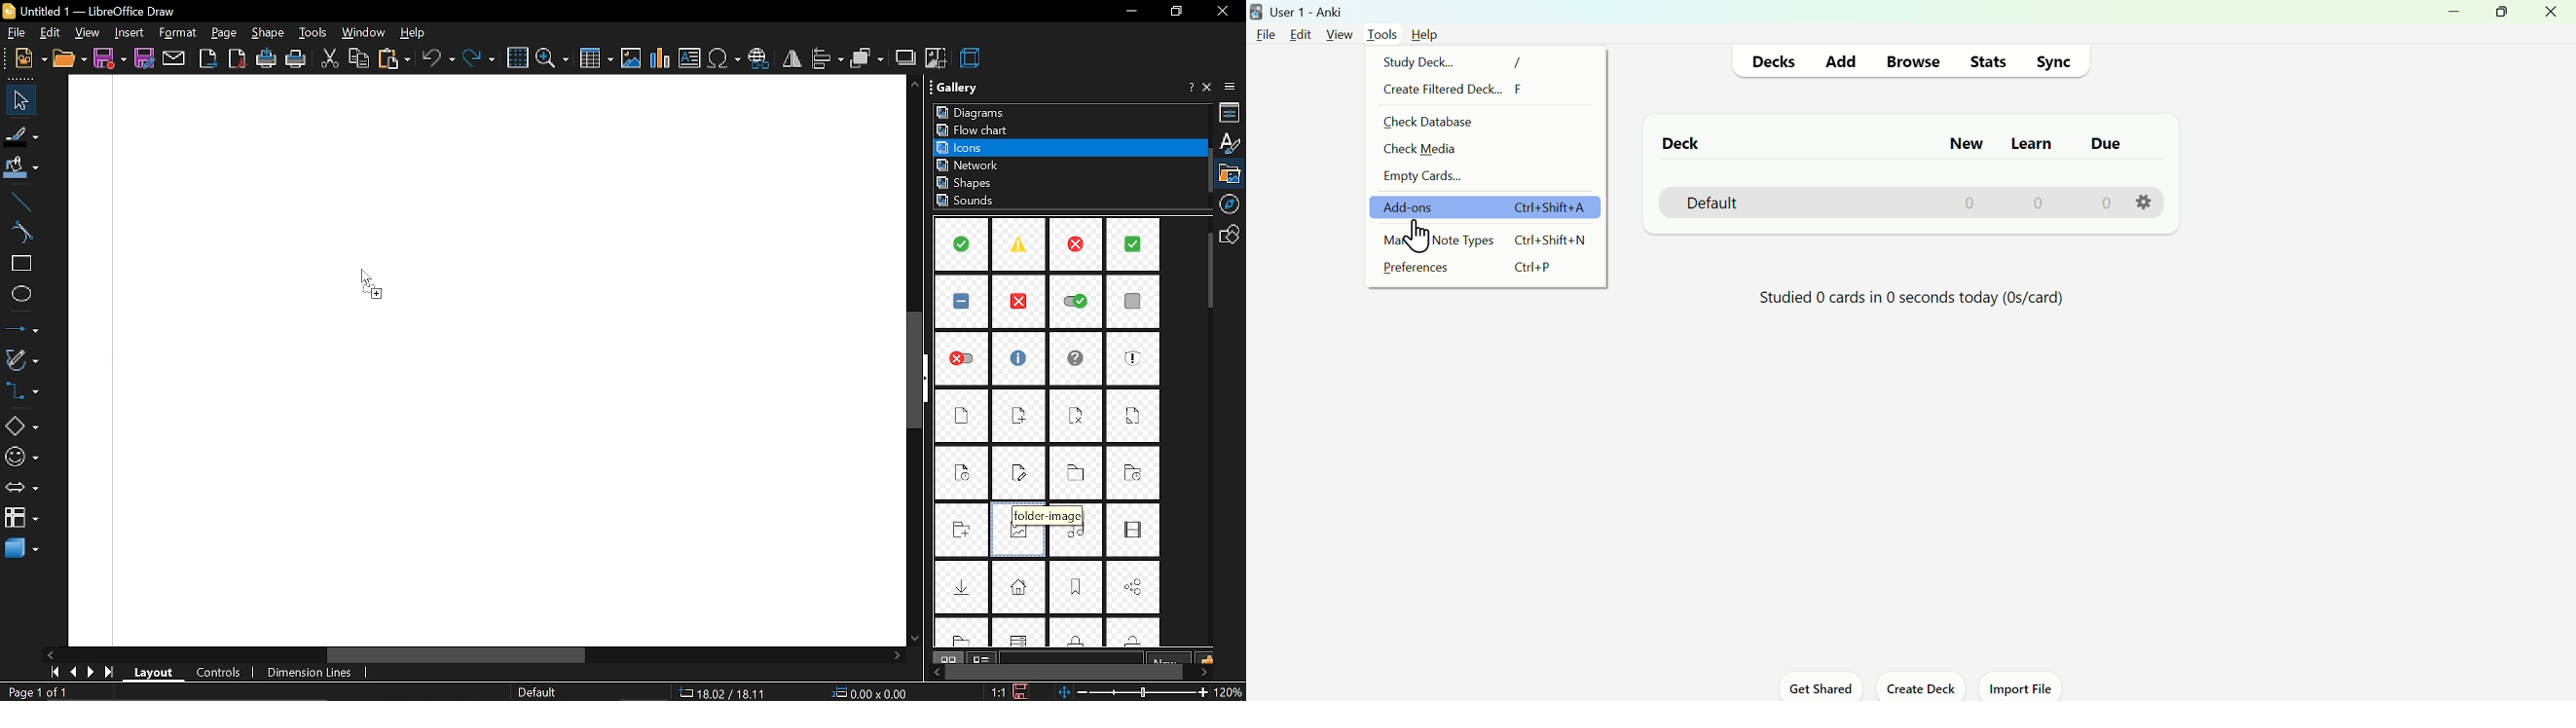  Describe the element at coordinates (976, 129) in the screenshot. I see `flowchrat` at that location.